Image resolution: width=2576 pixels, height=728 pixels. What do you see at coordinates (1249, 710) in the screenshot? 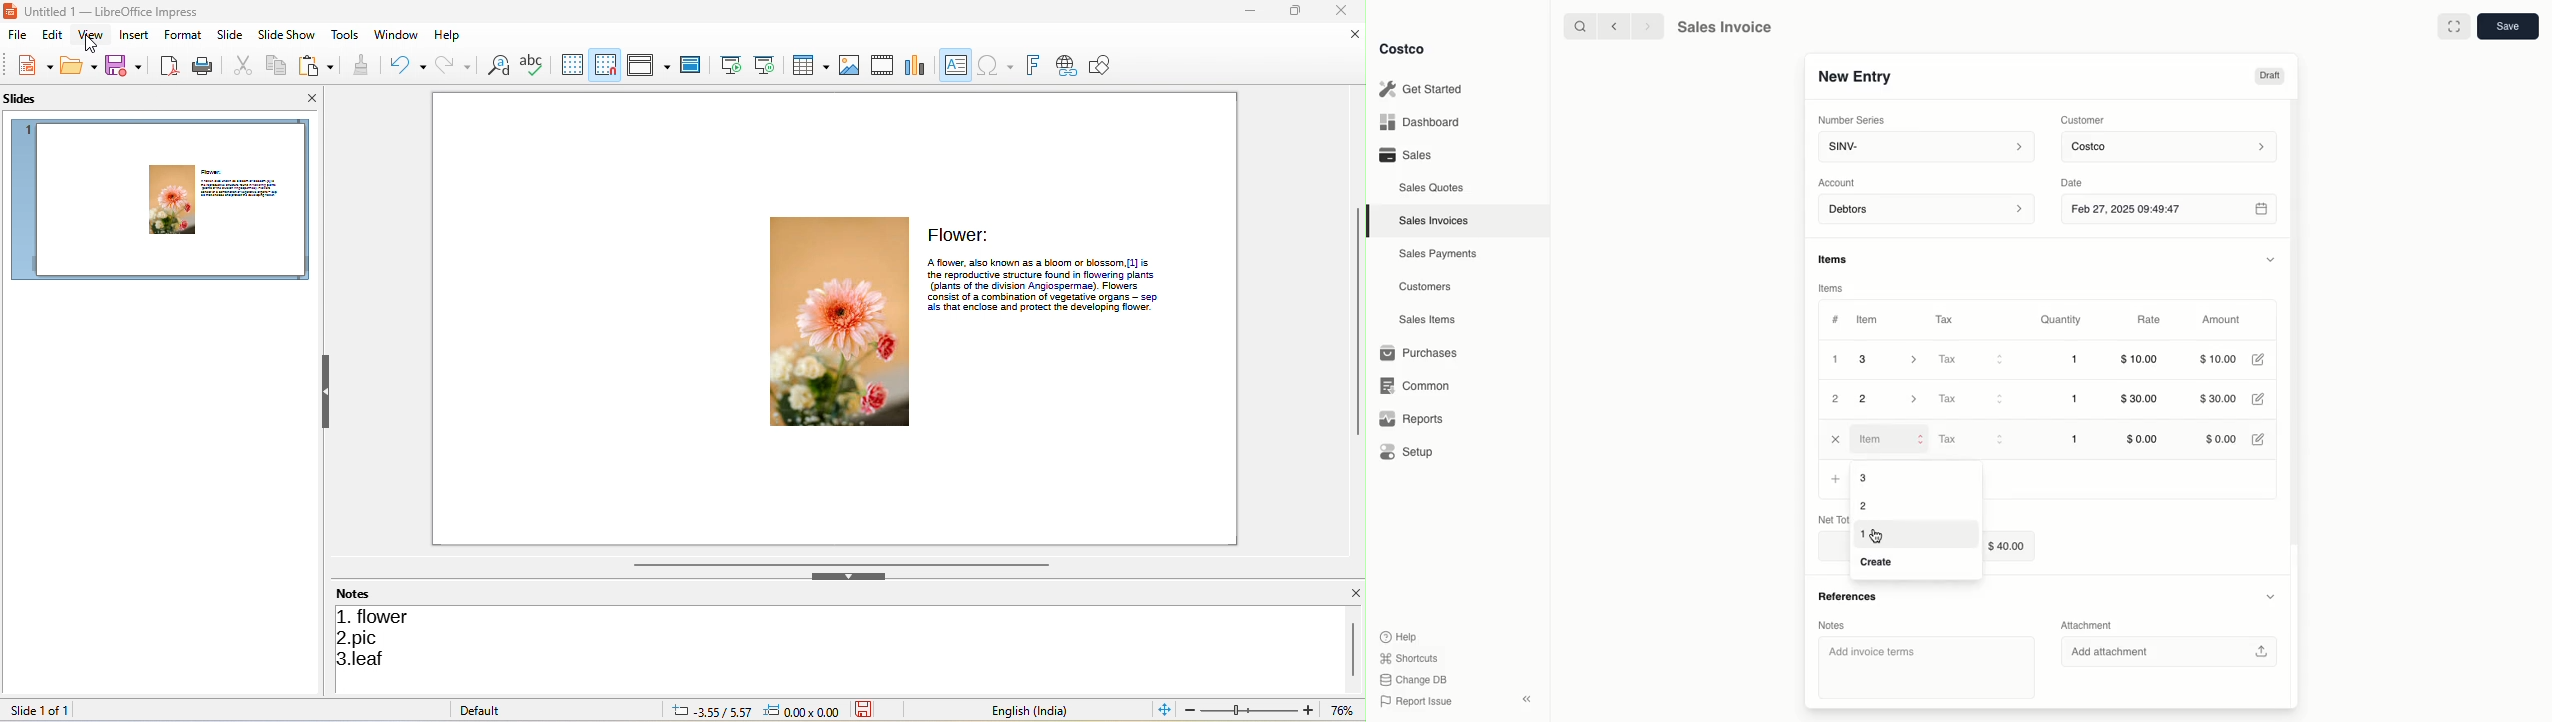
I see `edit zoom` at bounding box center [1249, 710].